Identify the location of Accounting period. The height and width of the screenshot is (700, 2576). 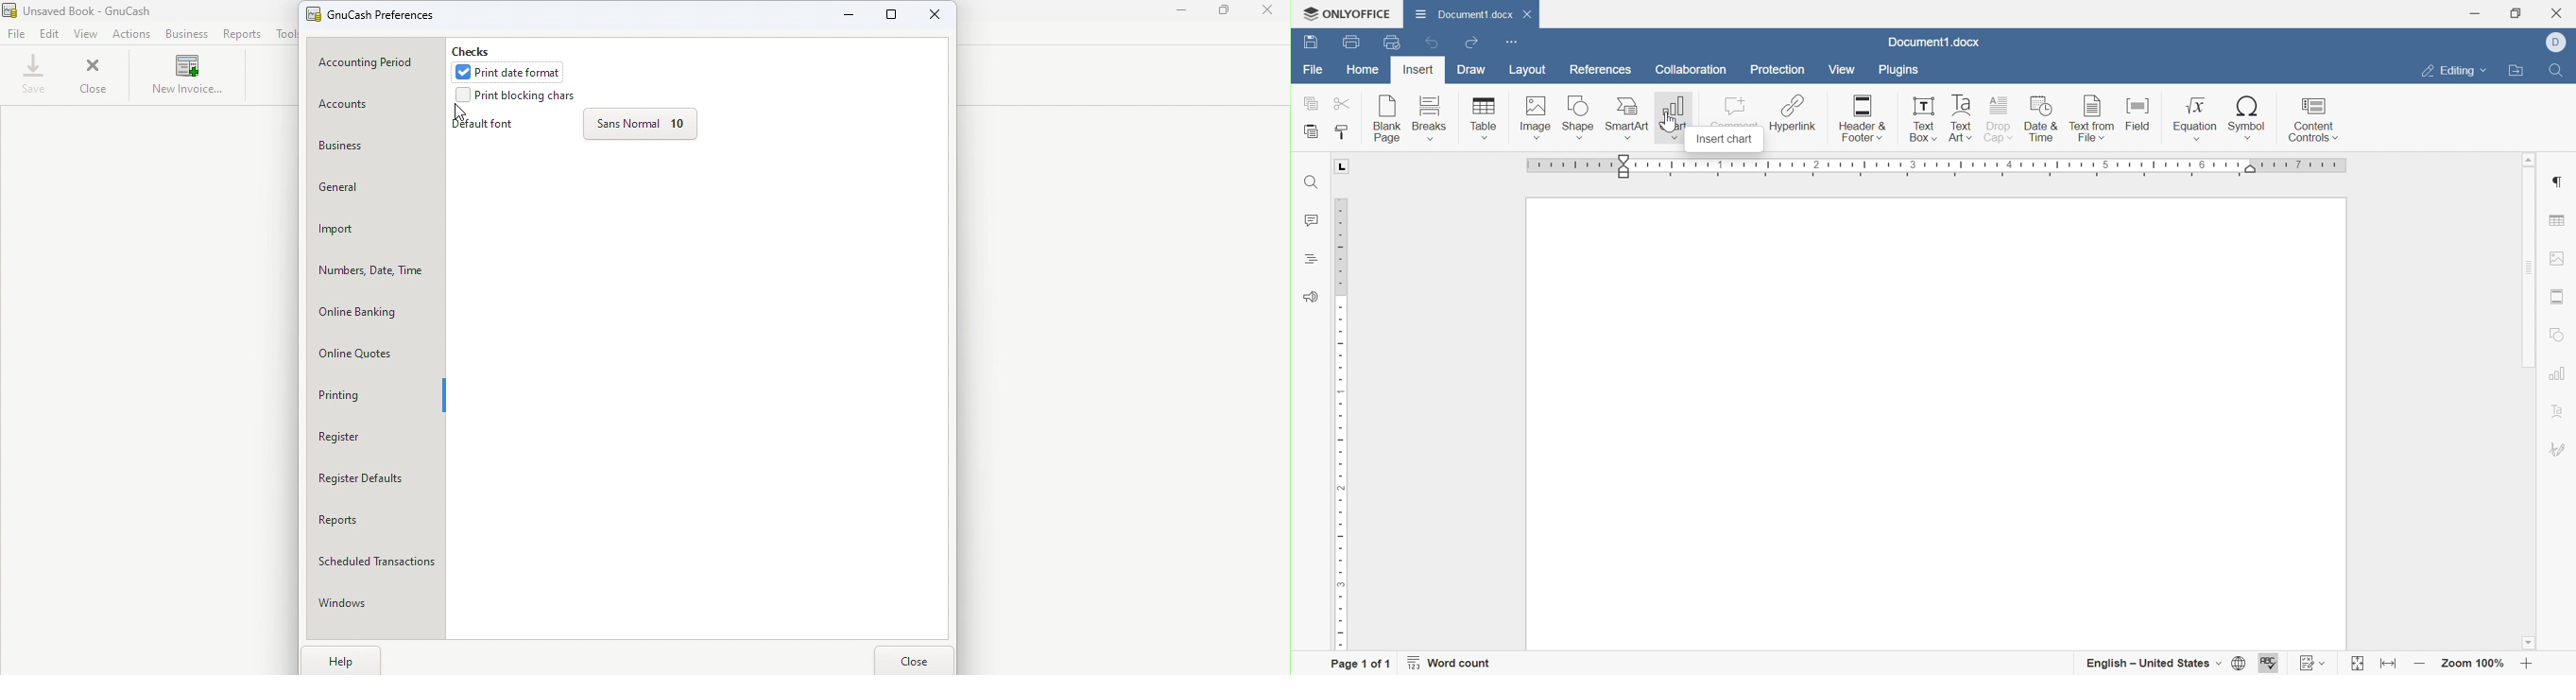
(374, 62).